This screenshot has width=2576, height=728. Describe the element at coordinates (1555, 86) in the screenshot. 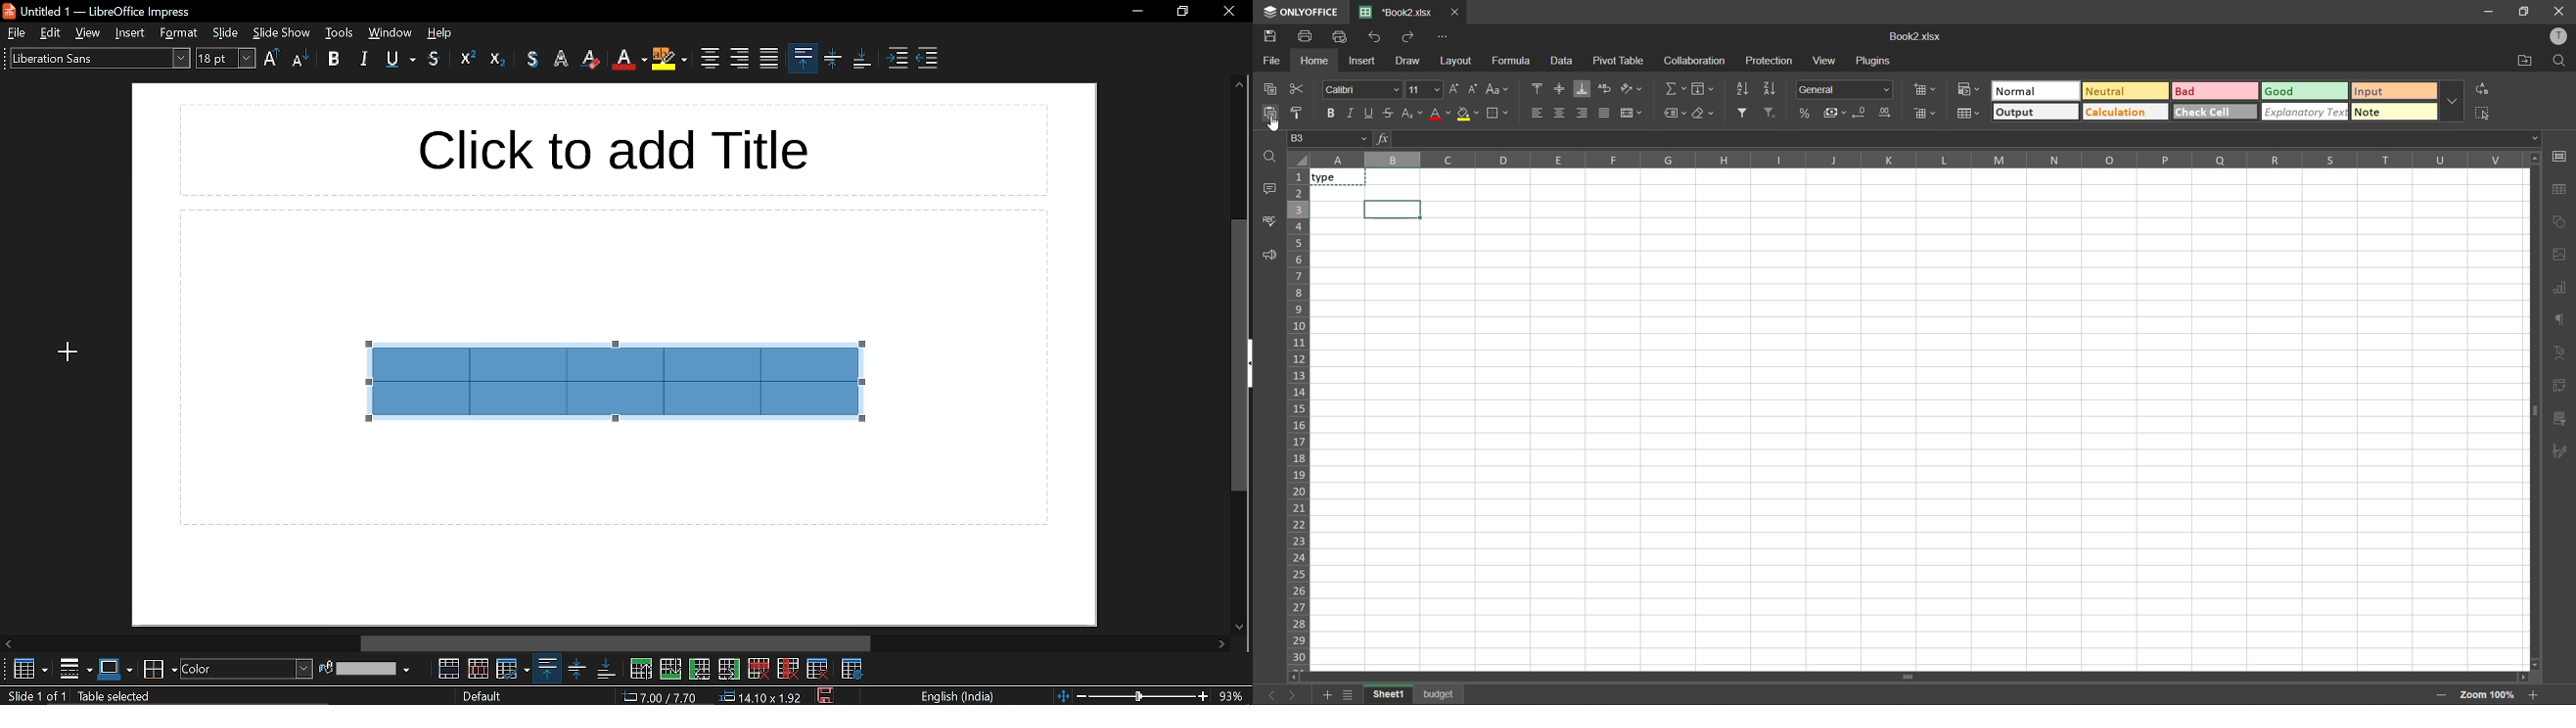

I see `align middle` at that location.